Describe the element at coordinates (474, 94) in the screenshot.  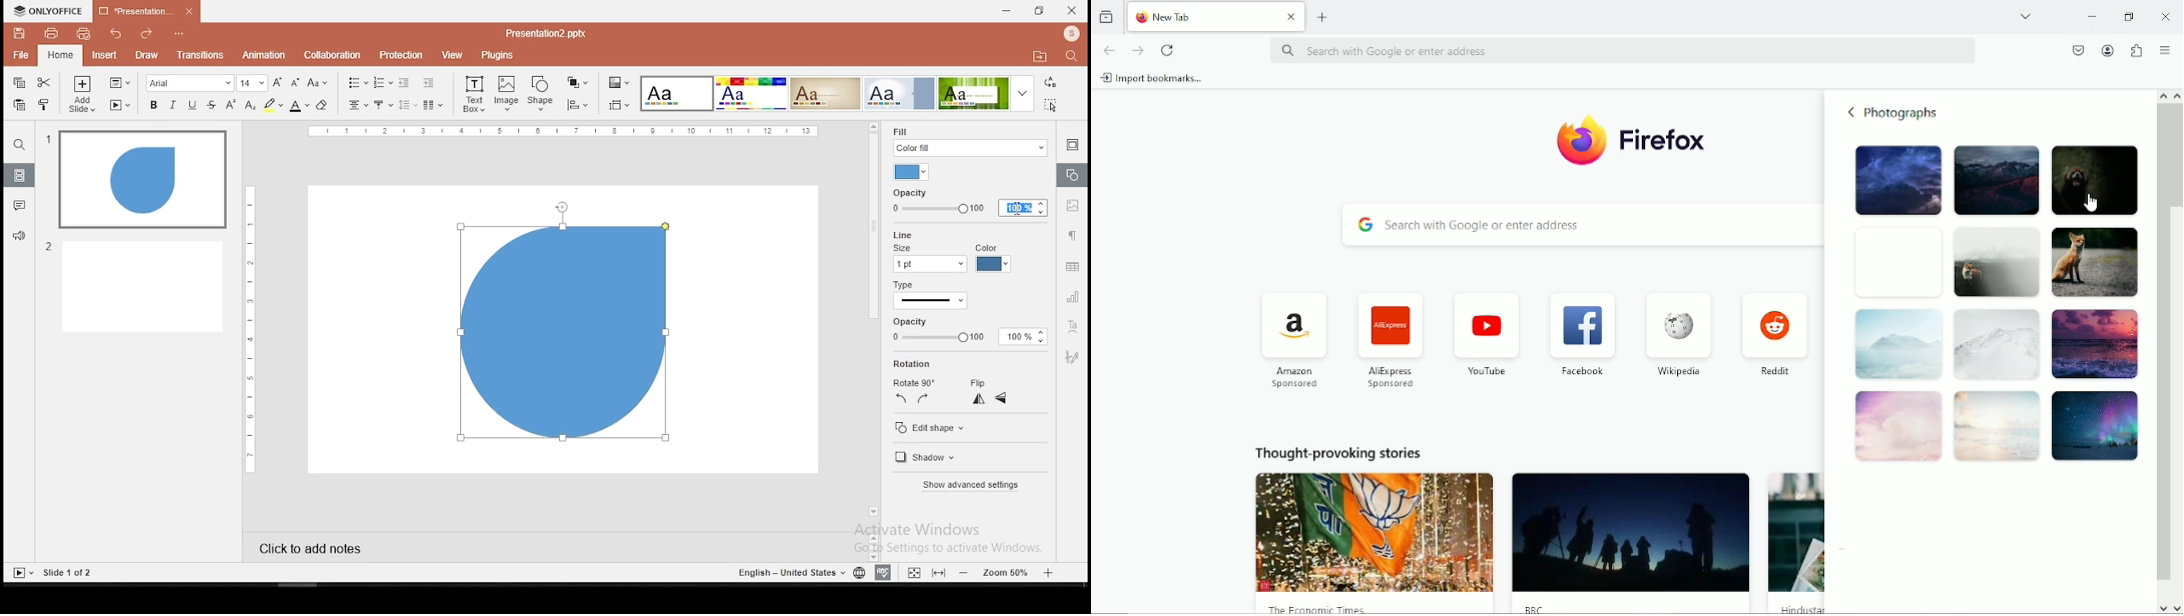
I see `text box` at that location.